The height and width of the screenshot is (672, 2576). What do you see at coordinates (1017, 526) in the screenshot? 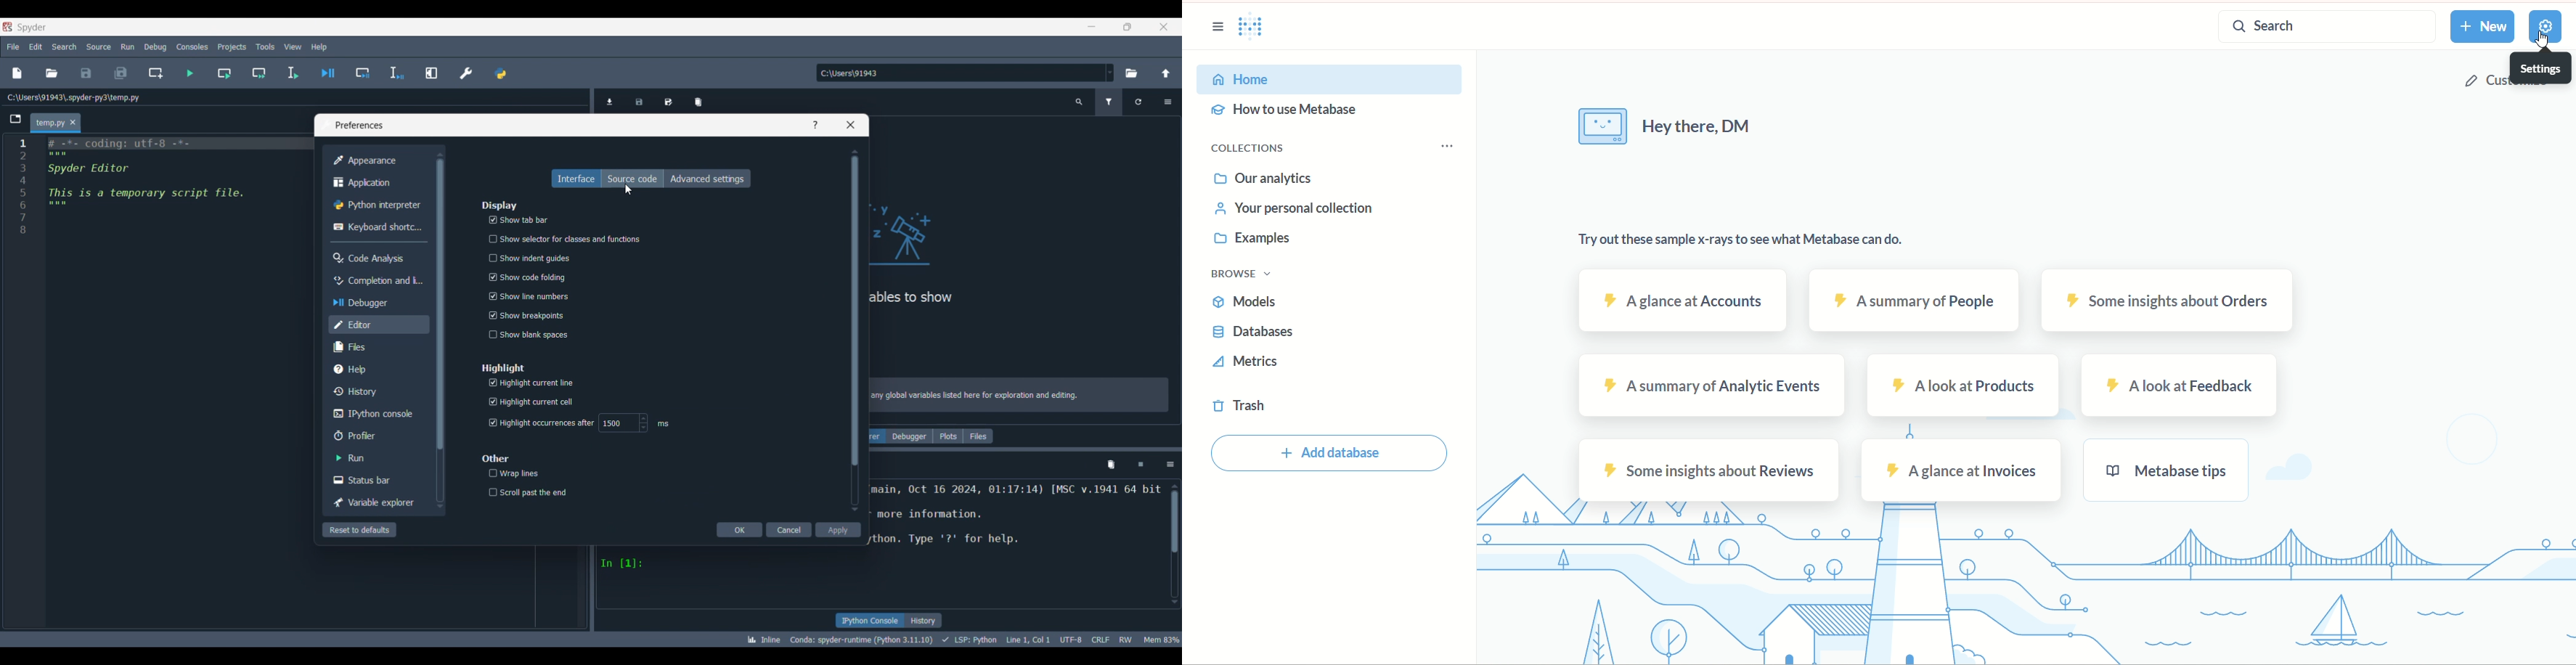
I see `Code details` at bounding box center [1017, 526].